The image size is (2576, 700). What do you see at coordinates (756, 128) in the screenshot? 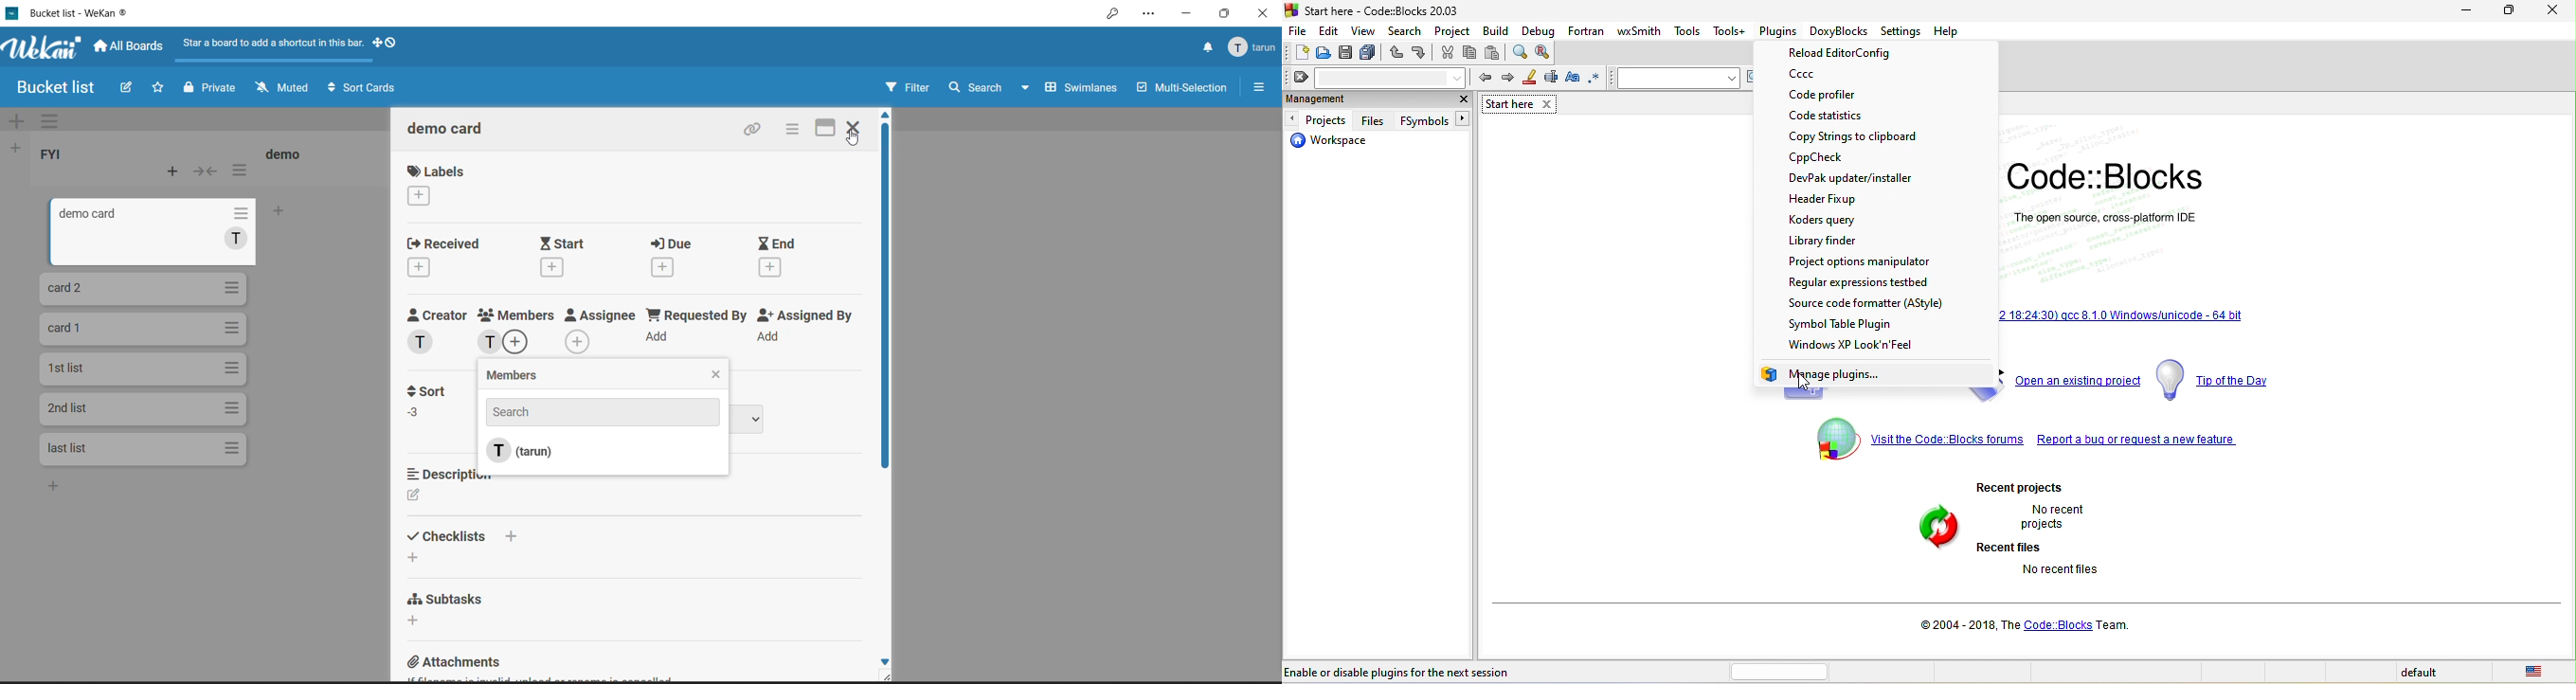
I see `copy card link to clipboard` at bounding box center [756, 128].